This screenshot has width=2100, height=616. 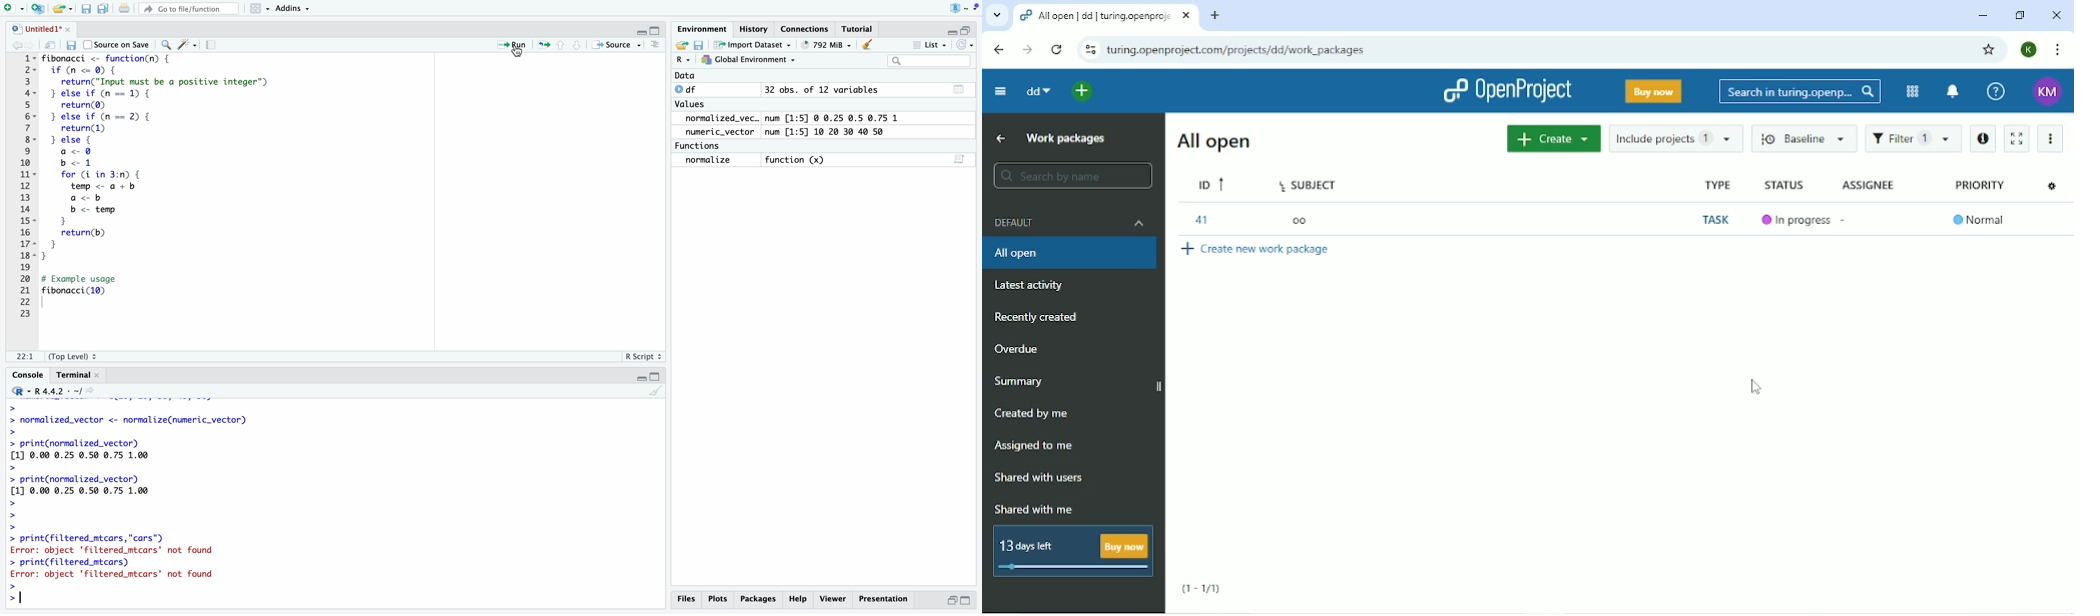 I want to click on go forward to the next source location, so click(x=30, y=45).